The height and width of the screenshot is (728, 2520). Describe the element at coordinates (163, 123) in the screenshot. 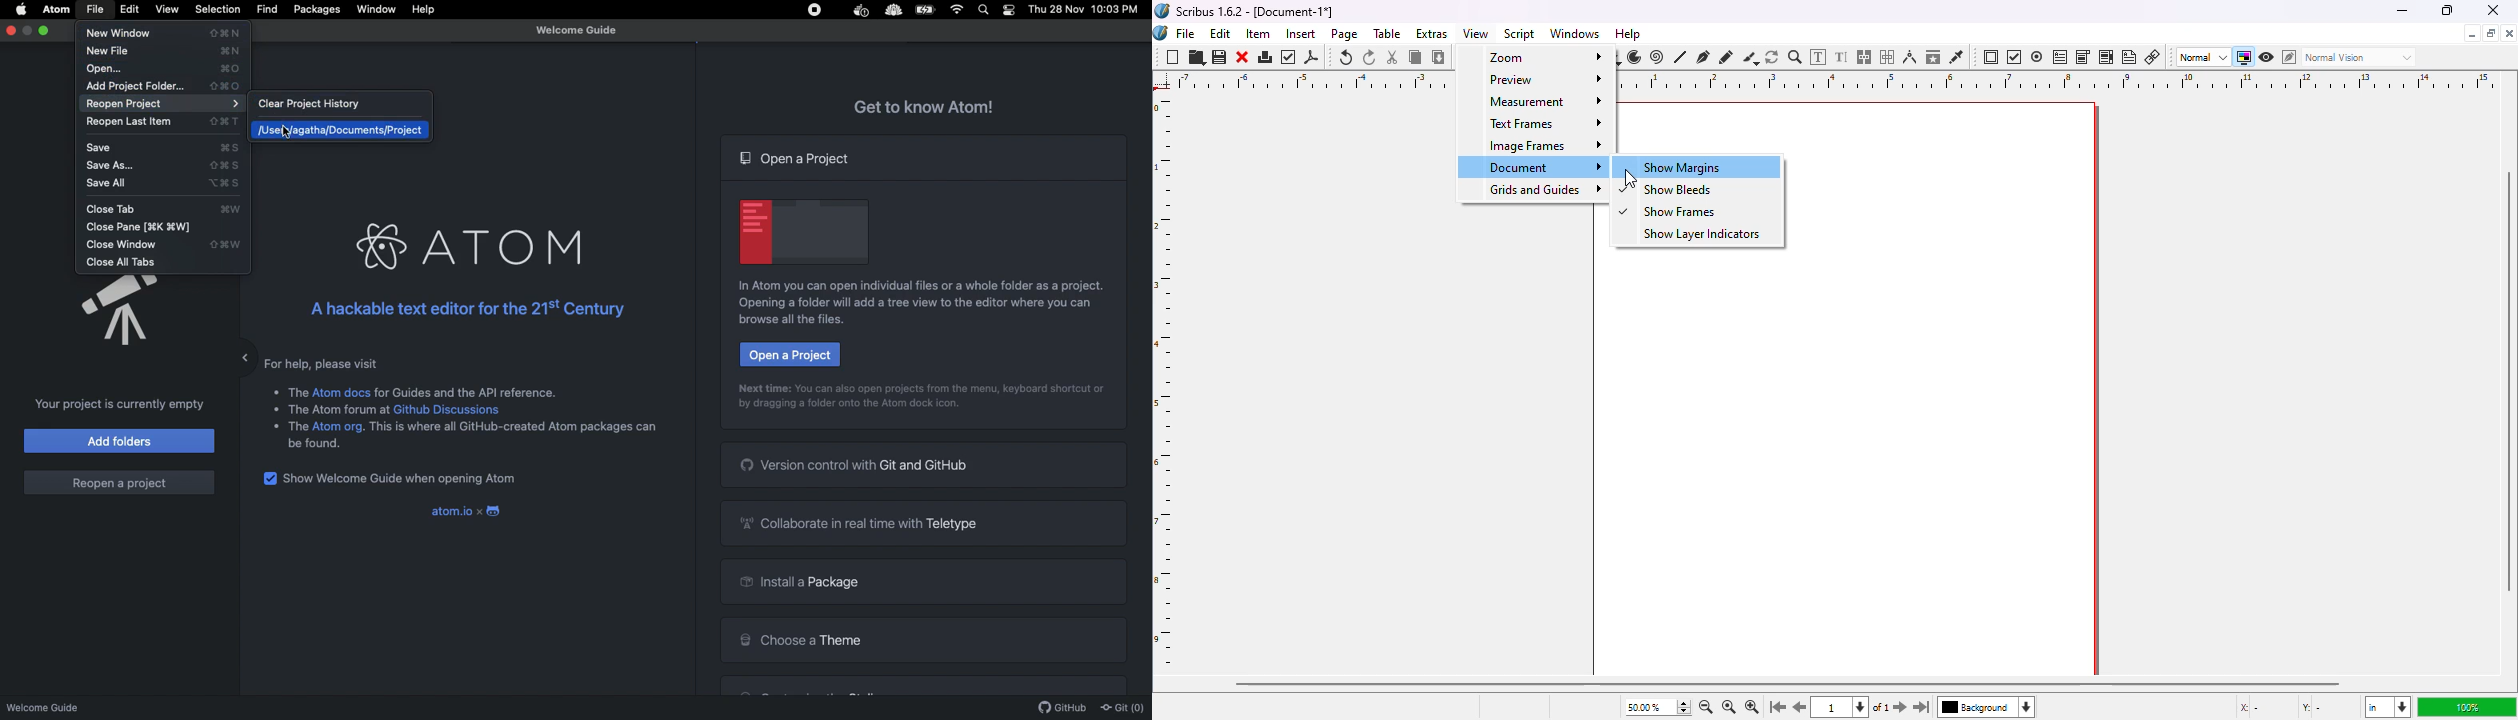

I see `Reopen last item` at that location.